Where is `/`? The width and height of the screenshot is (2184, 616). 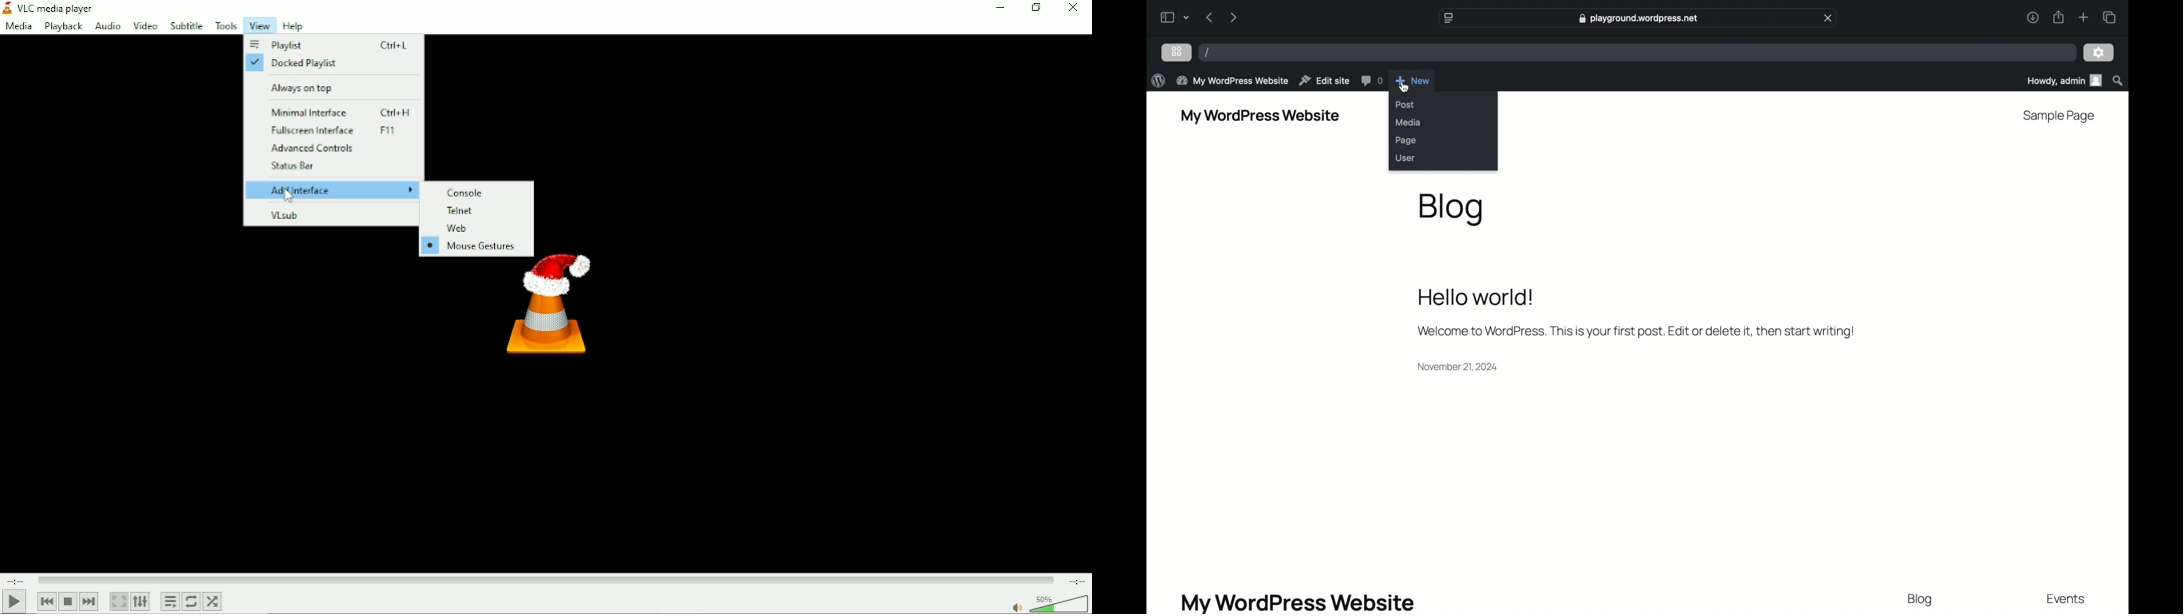 / is located at coordinates (1207, 53).